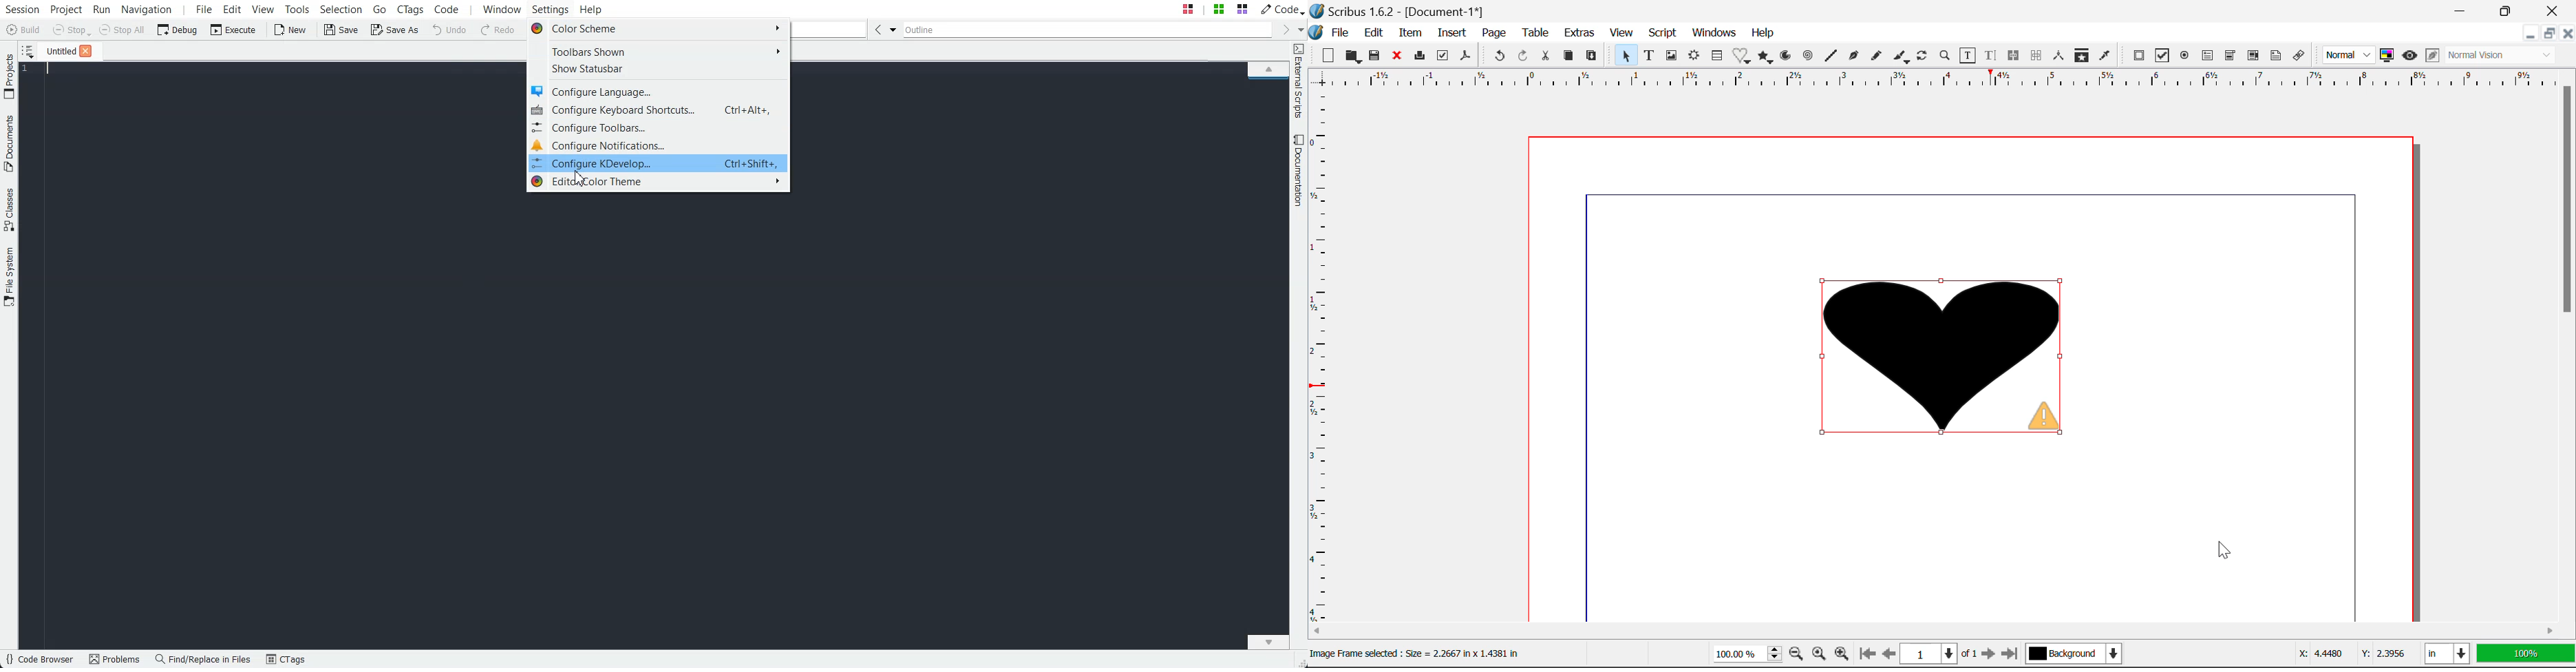  What do you see at coordinates (2038, 56) in the screenshot?
I see `Delink Text Frames` at bounding box center [2038, 56].